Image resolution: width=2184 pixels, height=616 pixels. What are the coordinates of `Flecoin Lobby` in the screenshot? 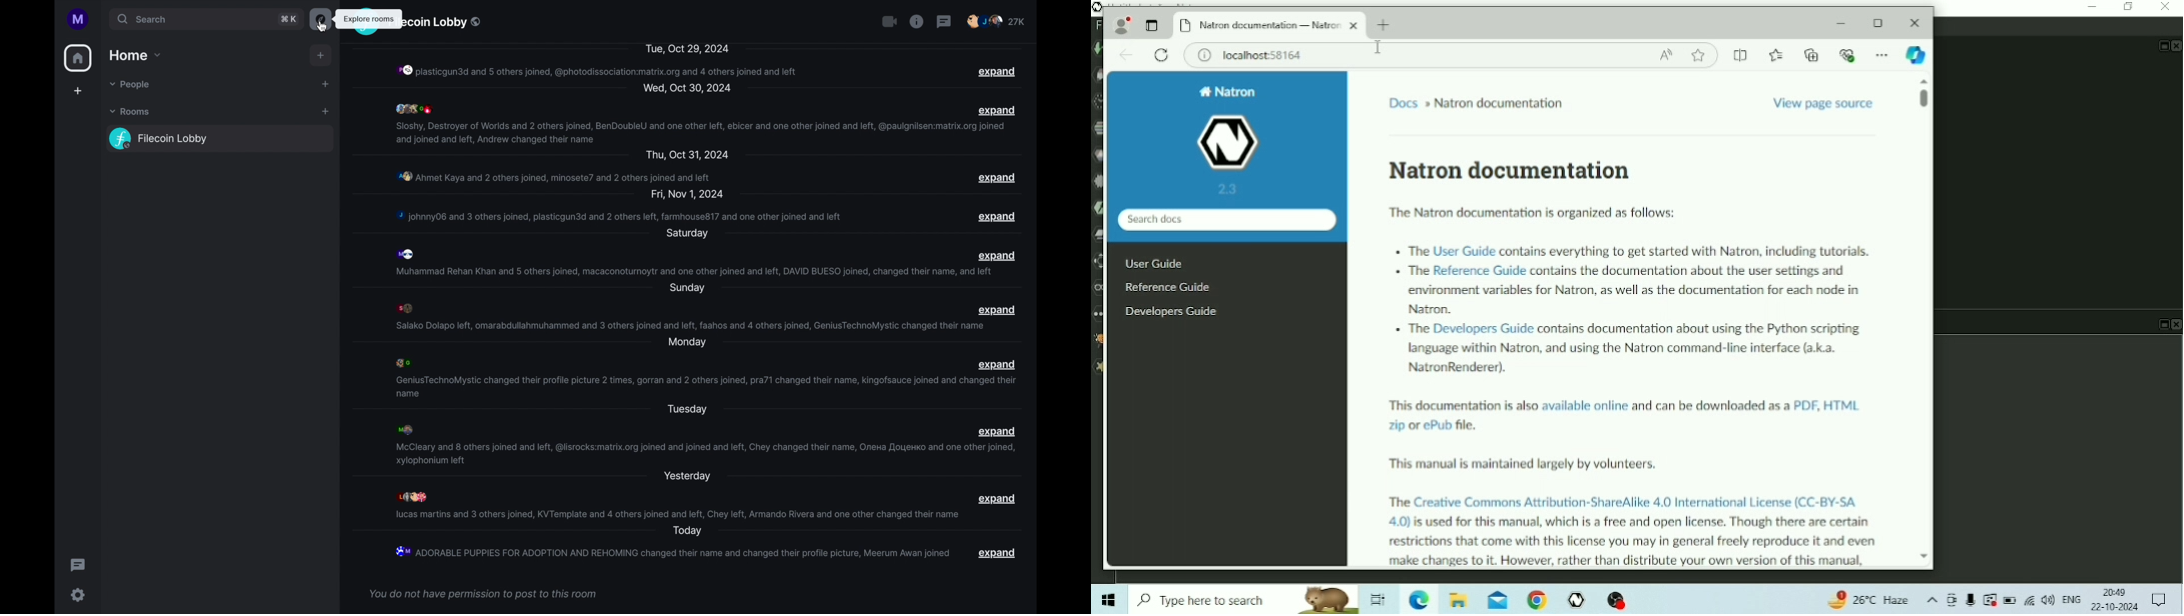 It's located at (221, 138).